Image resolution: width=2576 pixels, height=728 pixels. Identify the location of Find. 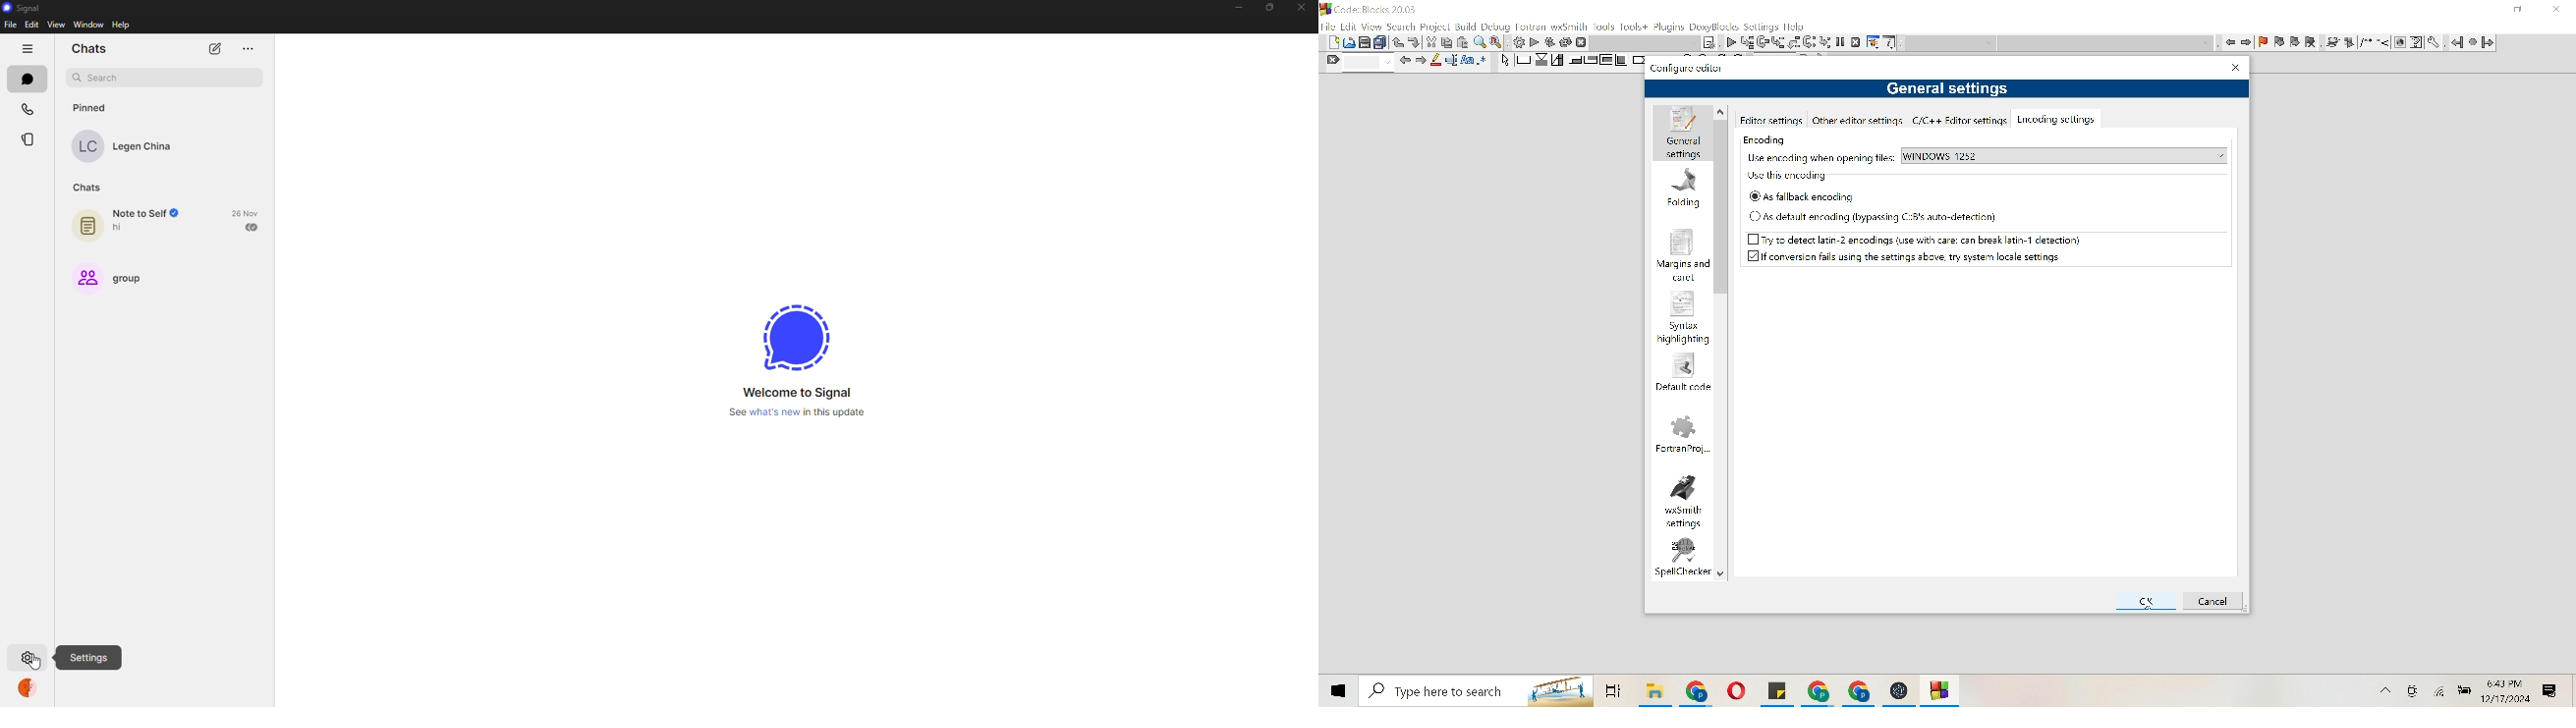
(1358, 63).